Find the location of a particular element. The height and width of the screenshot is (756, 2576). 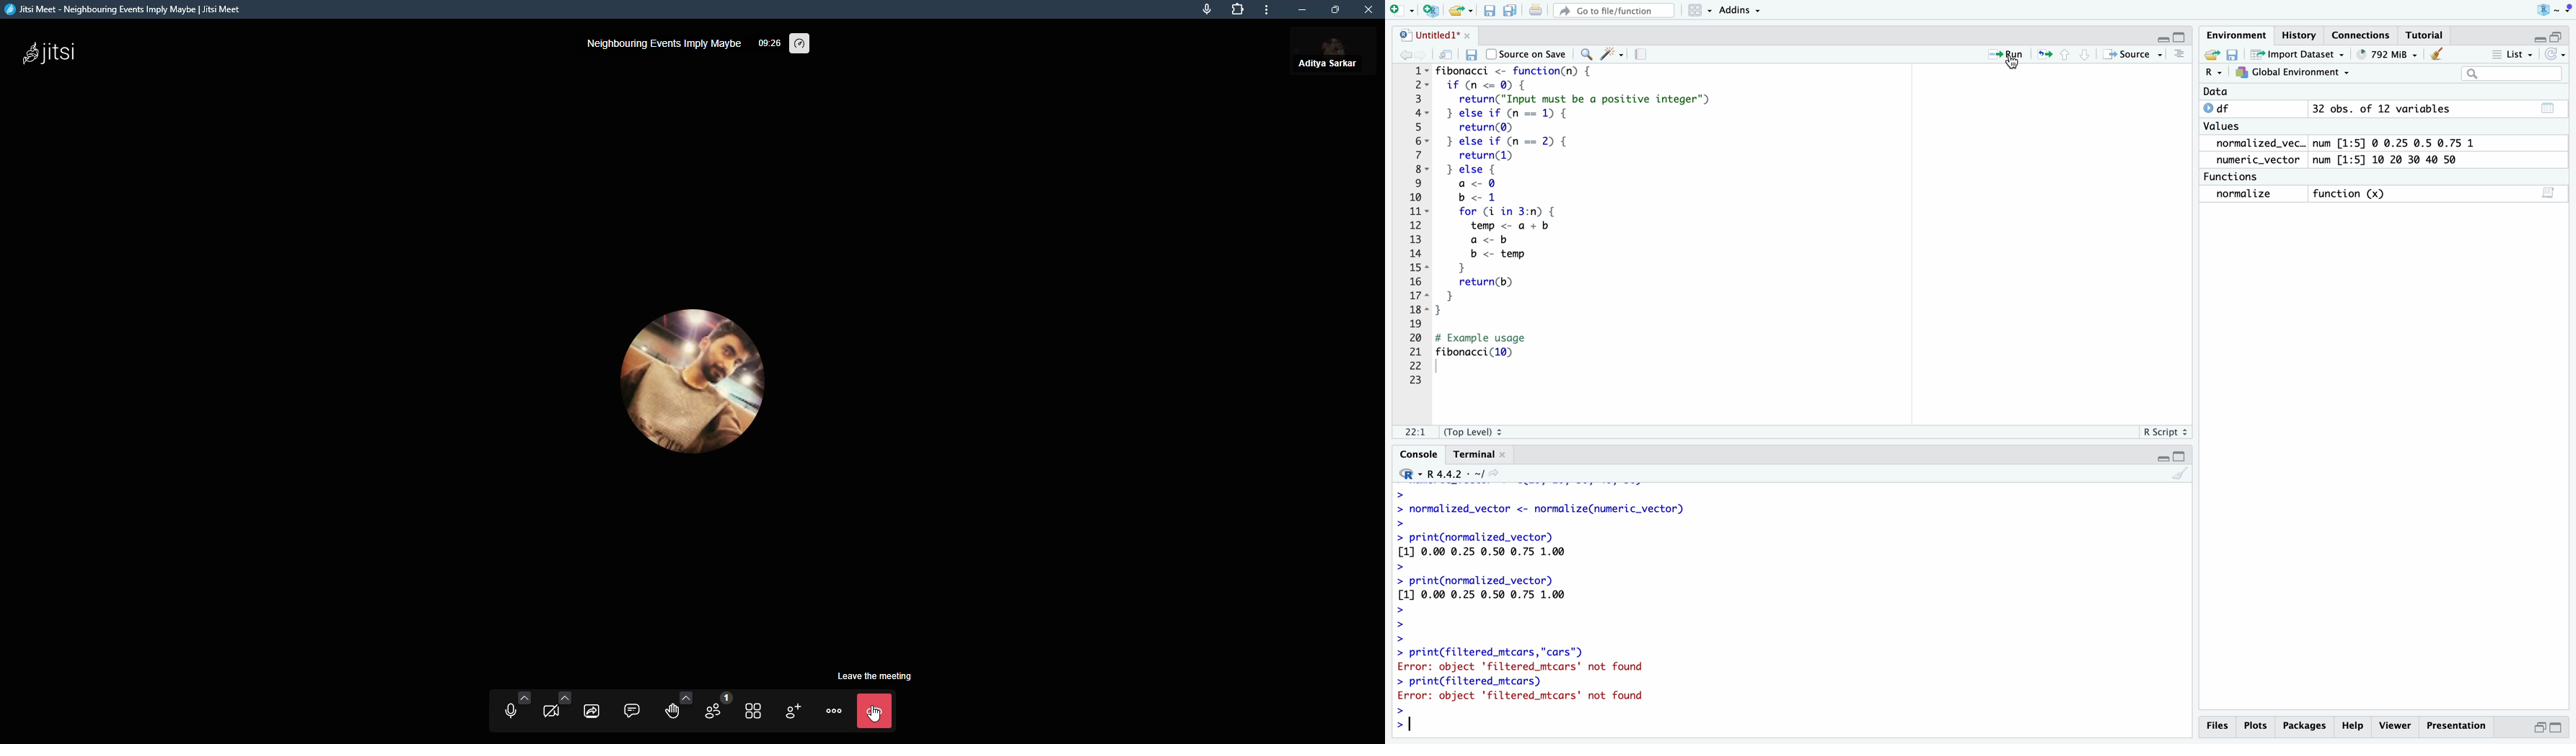

open an existing file is located at coordinates (1460, 10).